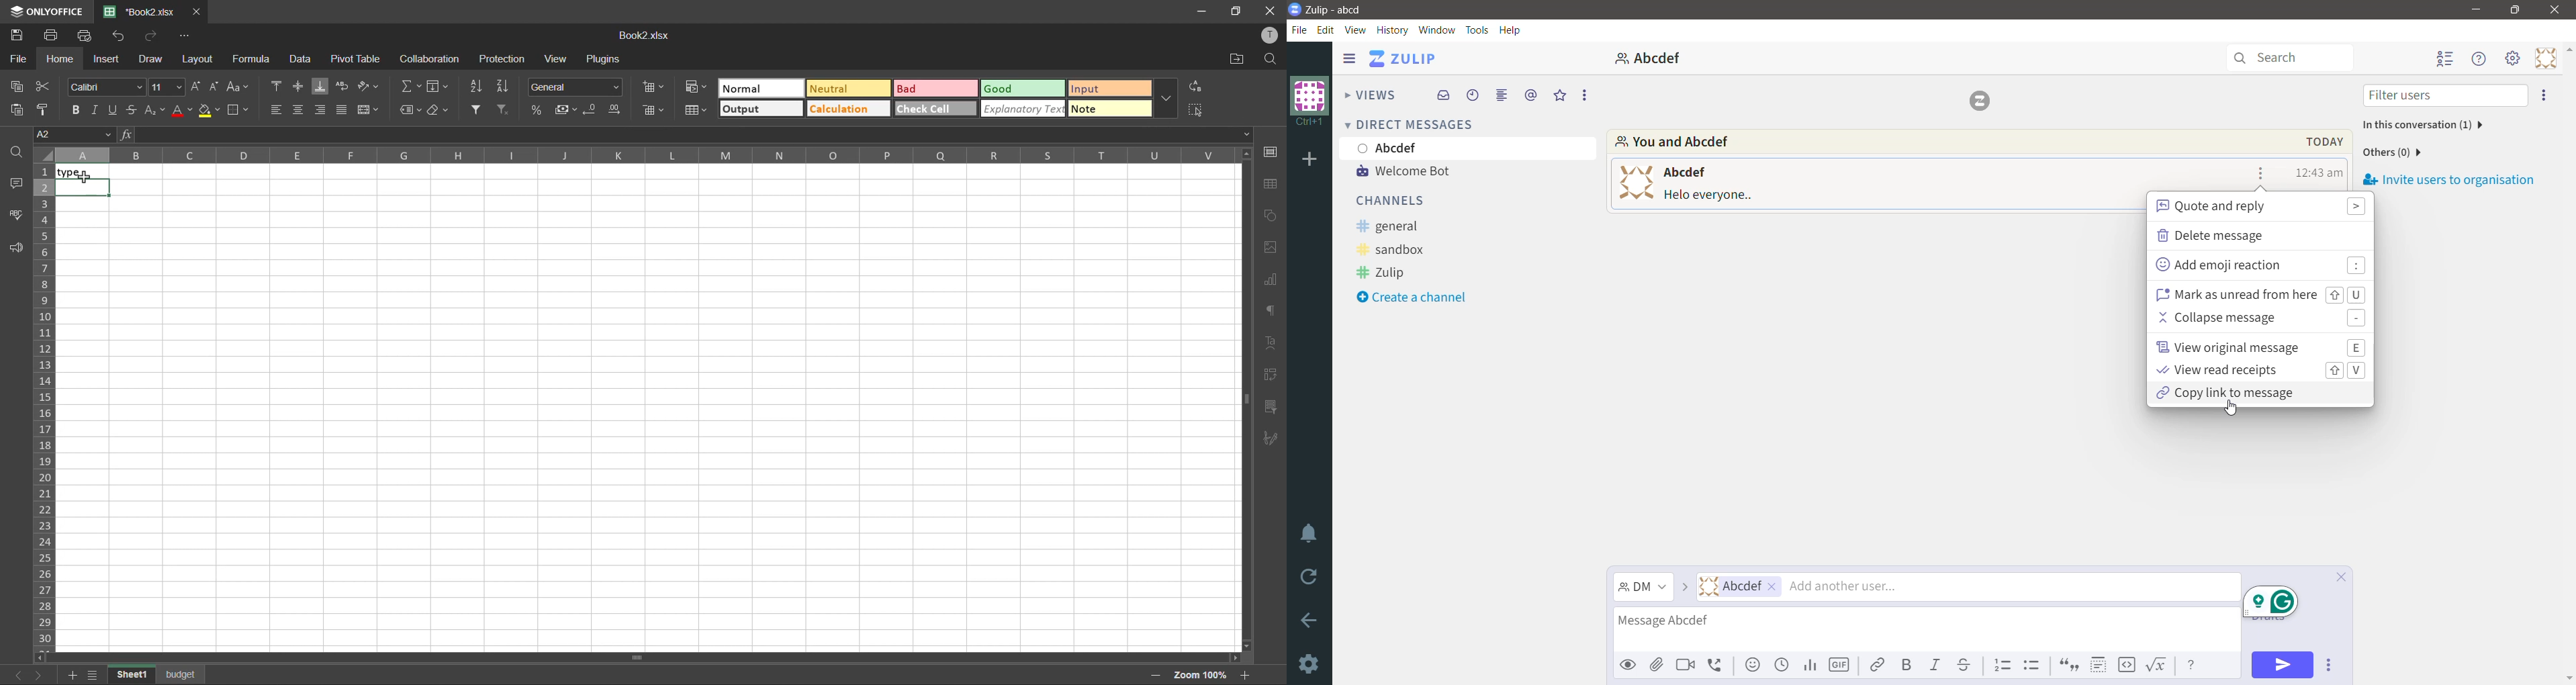  Describe the element at coordinates (277, 86) in the screenshot. I see `align top` at that location.